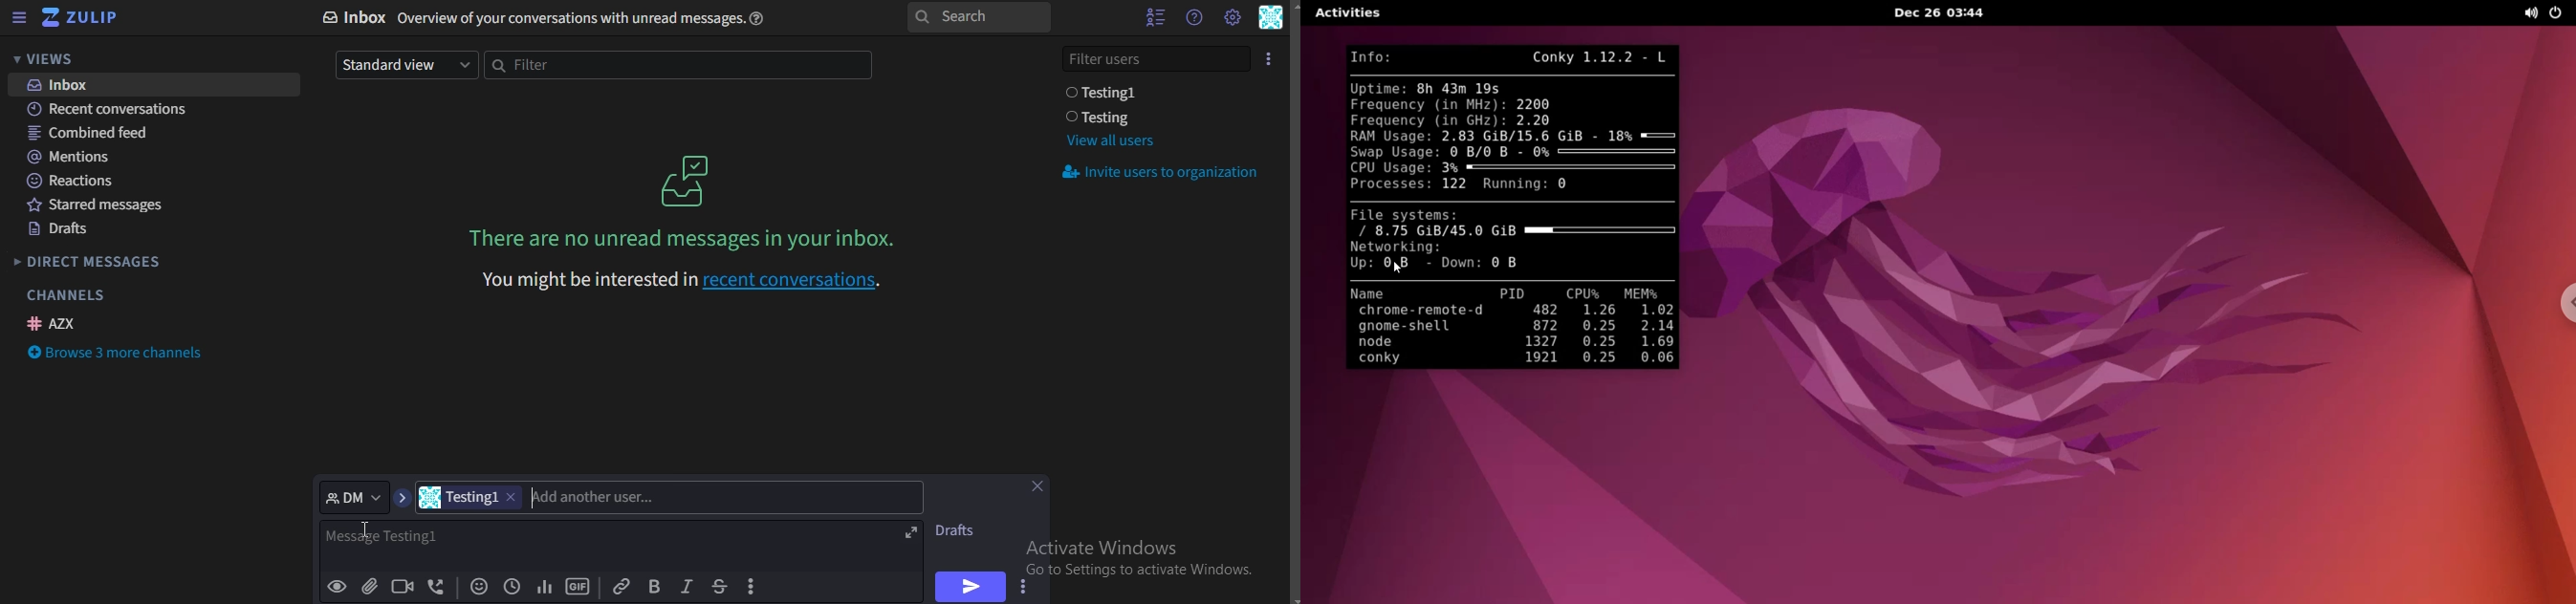 The image size is (2576, 616). Describe the element at coordinates (968, 586) in the screenshot. I see `send ` at that location.